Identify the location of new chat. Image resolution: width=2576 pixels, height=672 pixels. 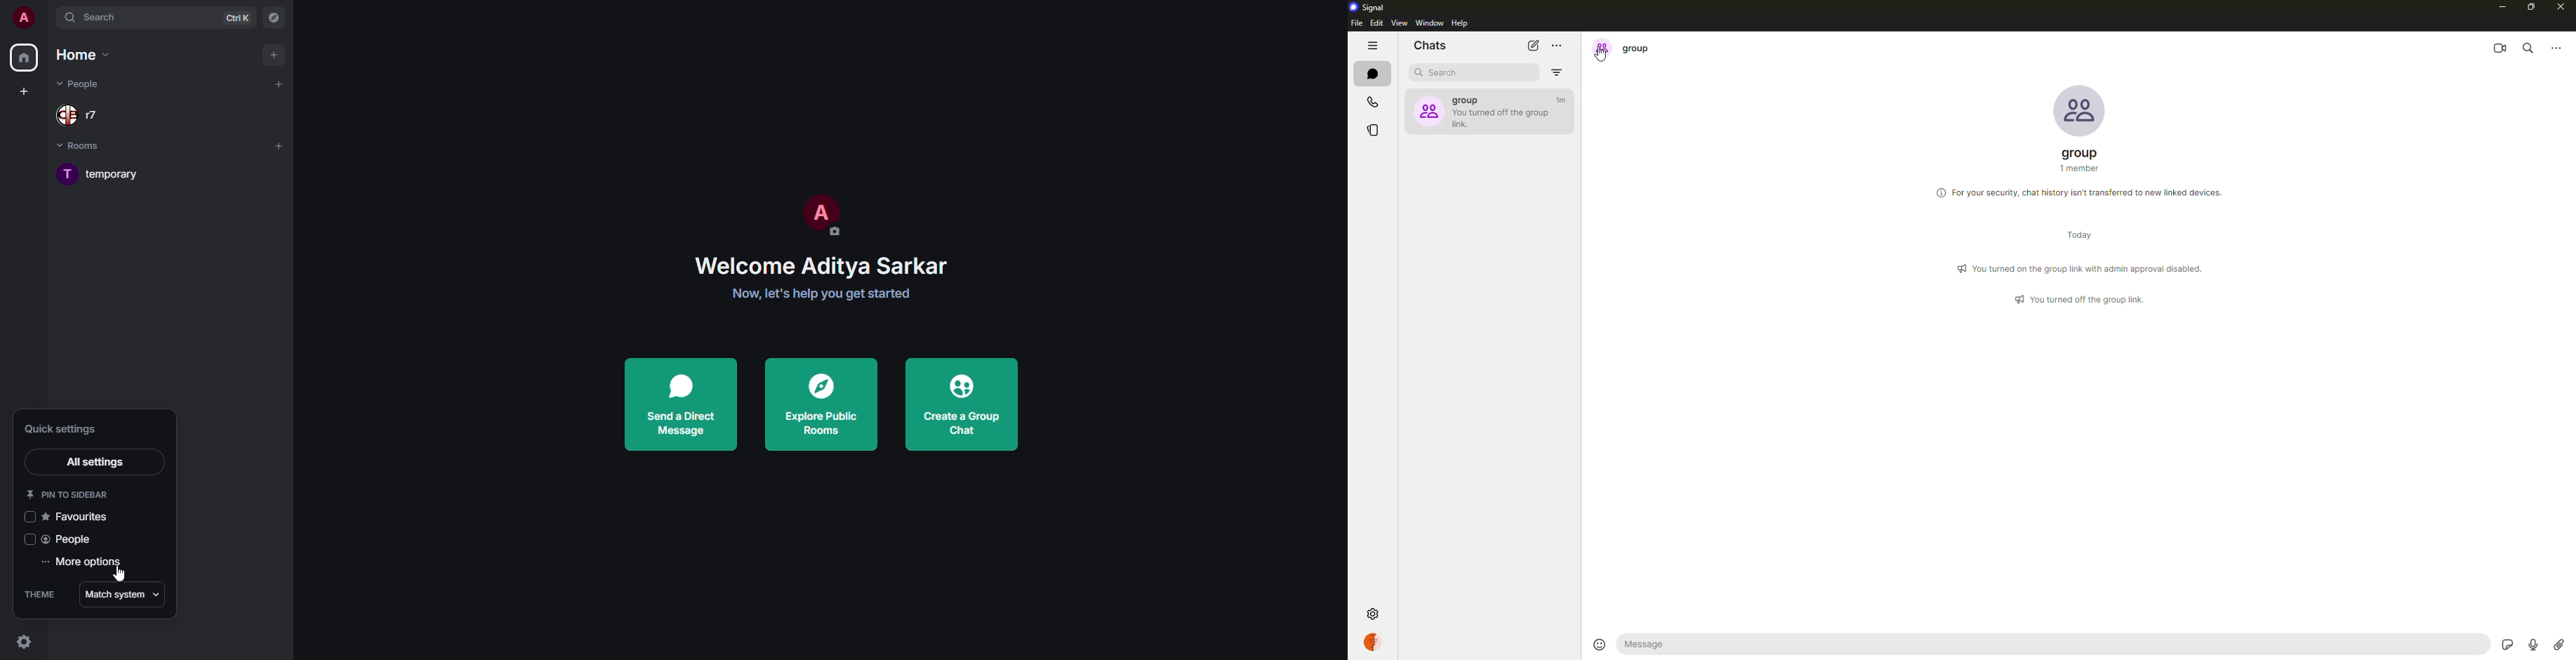
(1533, 45).